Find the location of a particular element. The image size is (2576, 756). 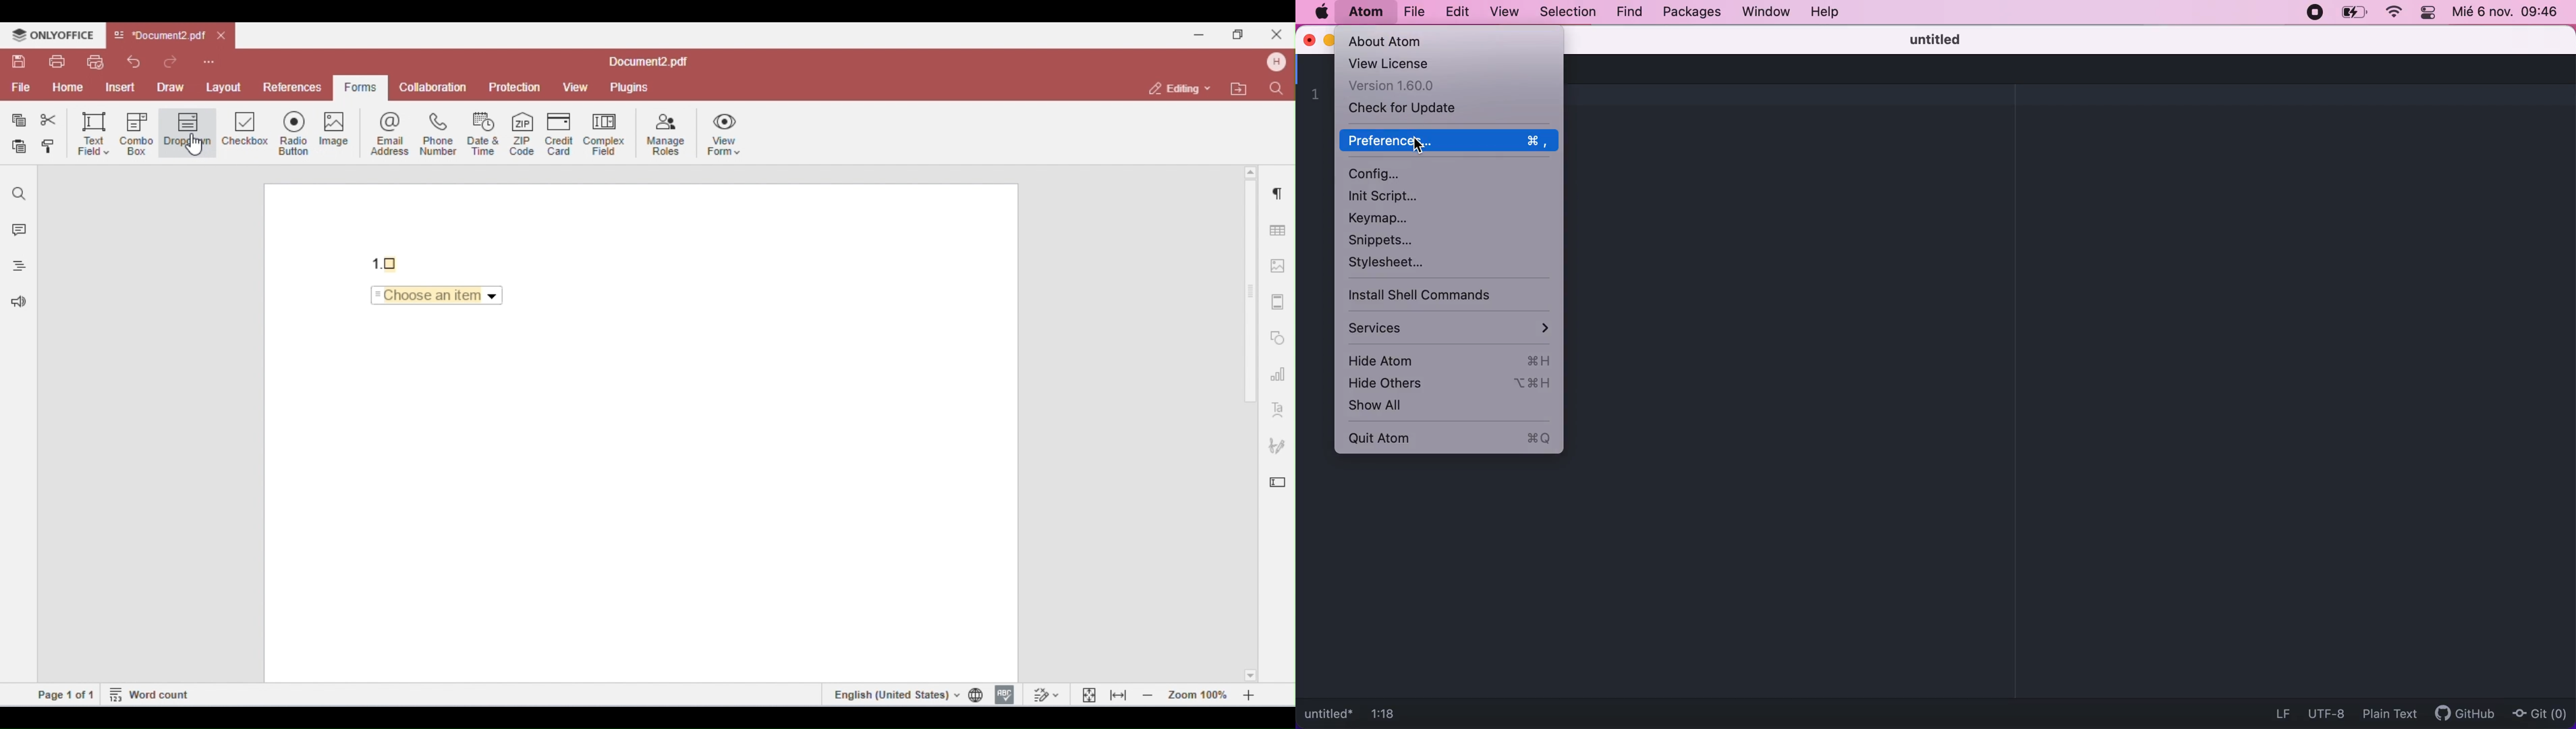

github is located at coordinates (2470, 713).